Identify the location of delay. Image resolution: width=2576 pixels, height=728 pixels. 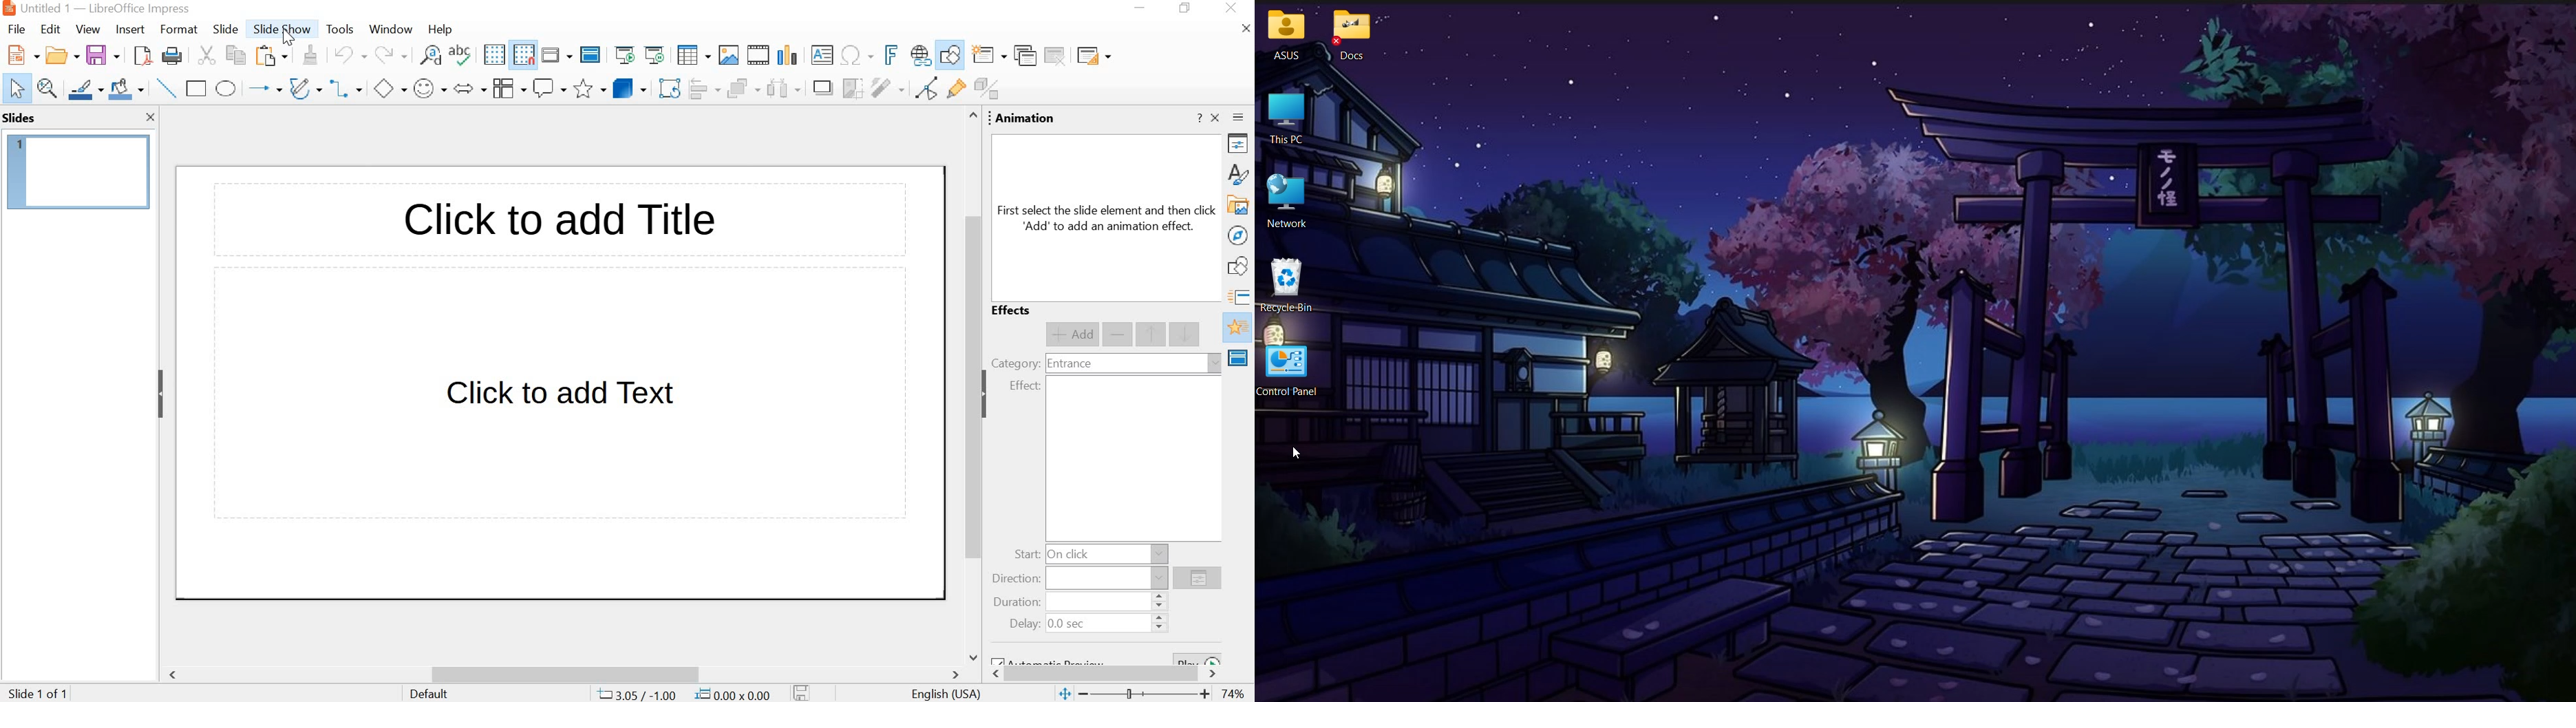
(1025, 624).